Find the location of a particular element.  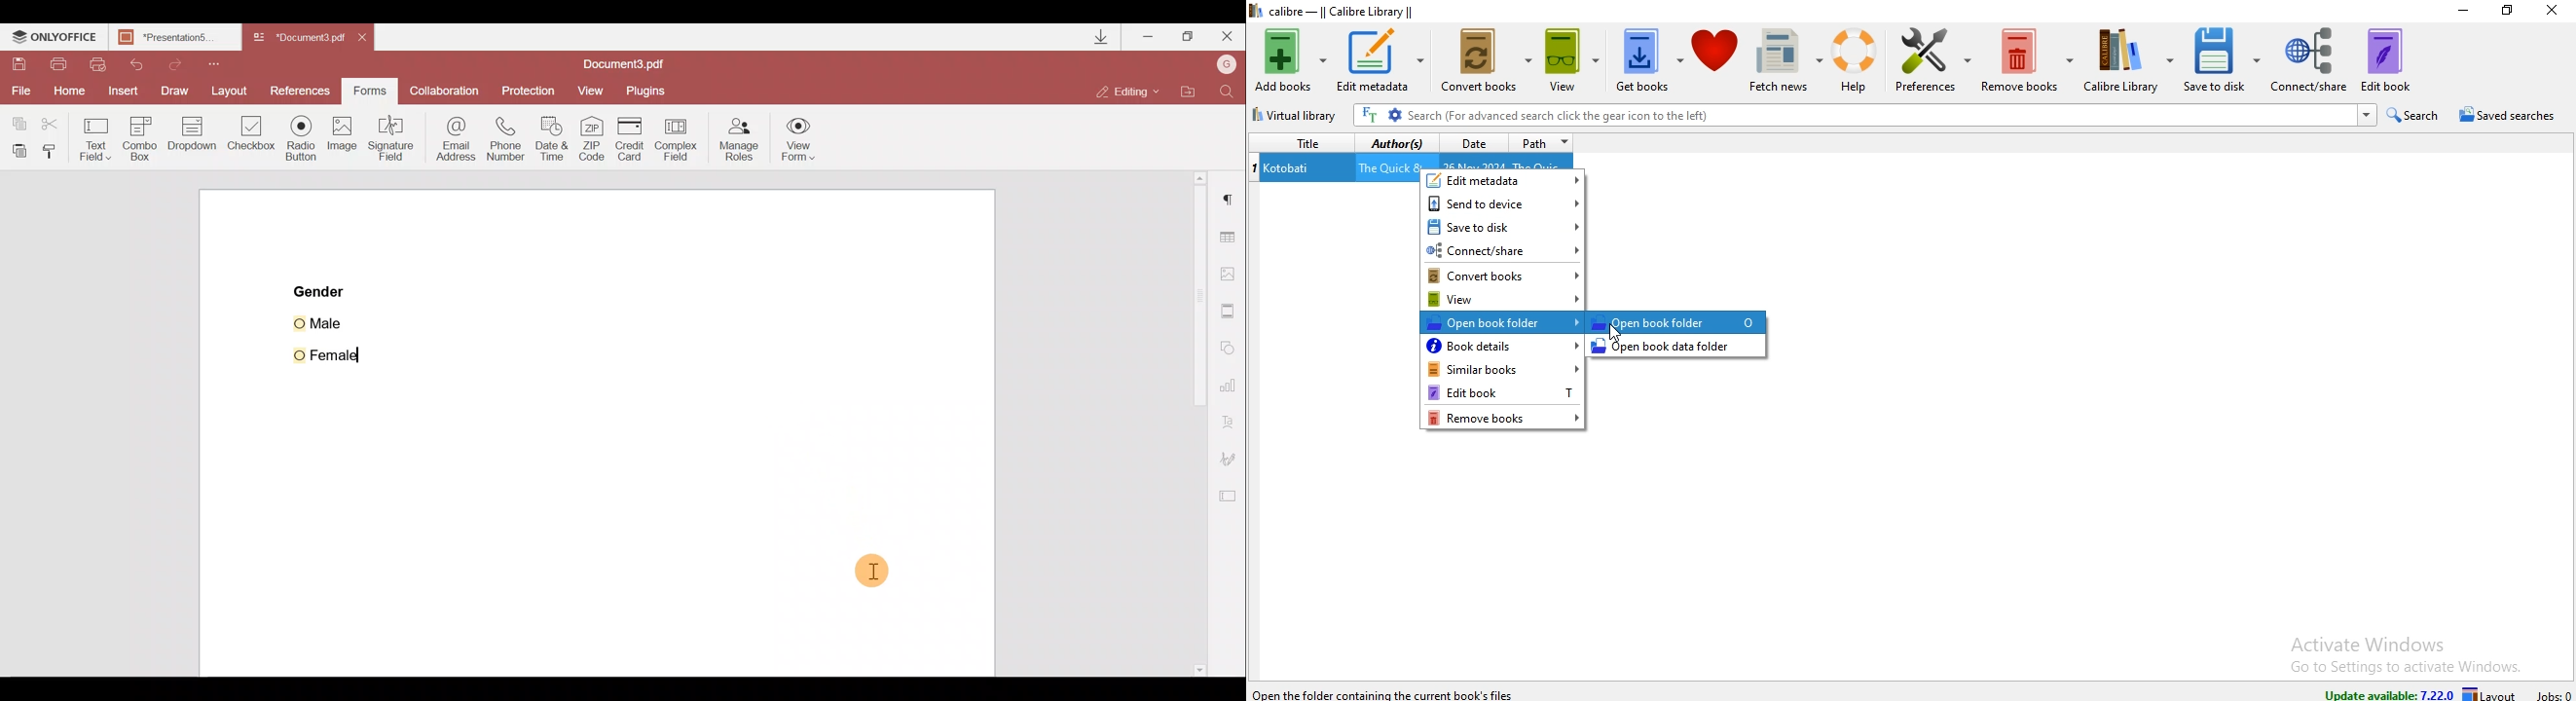

Cut is located at coordinates (50, 121).